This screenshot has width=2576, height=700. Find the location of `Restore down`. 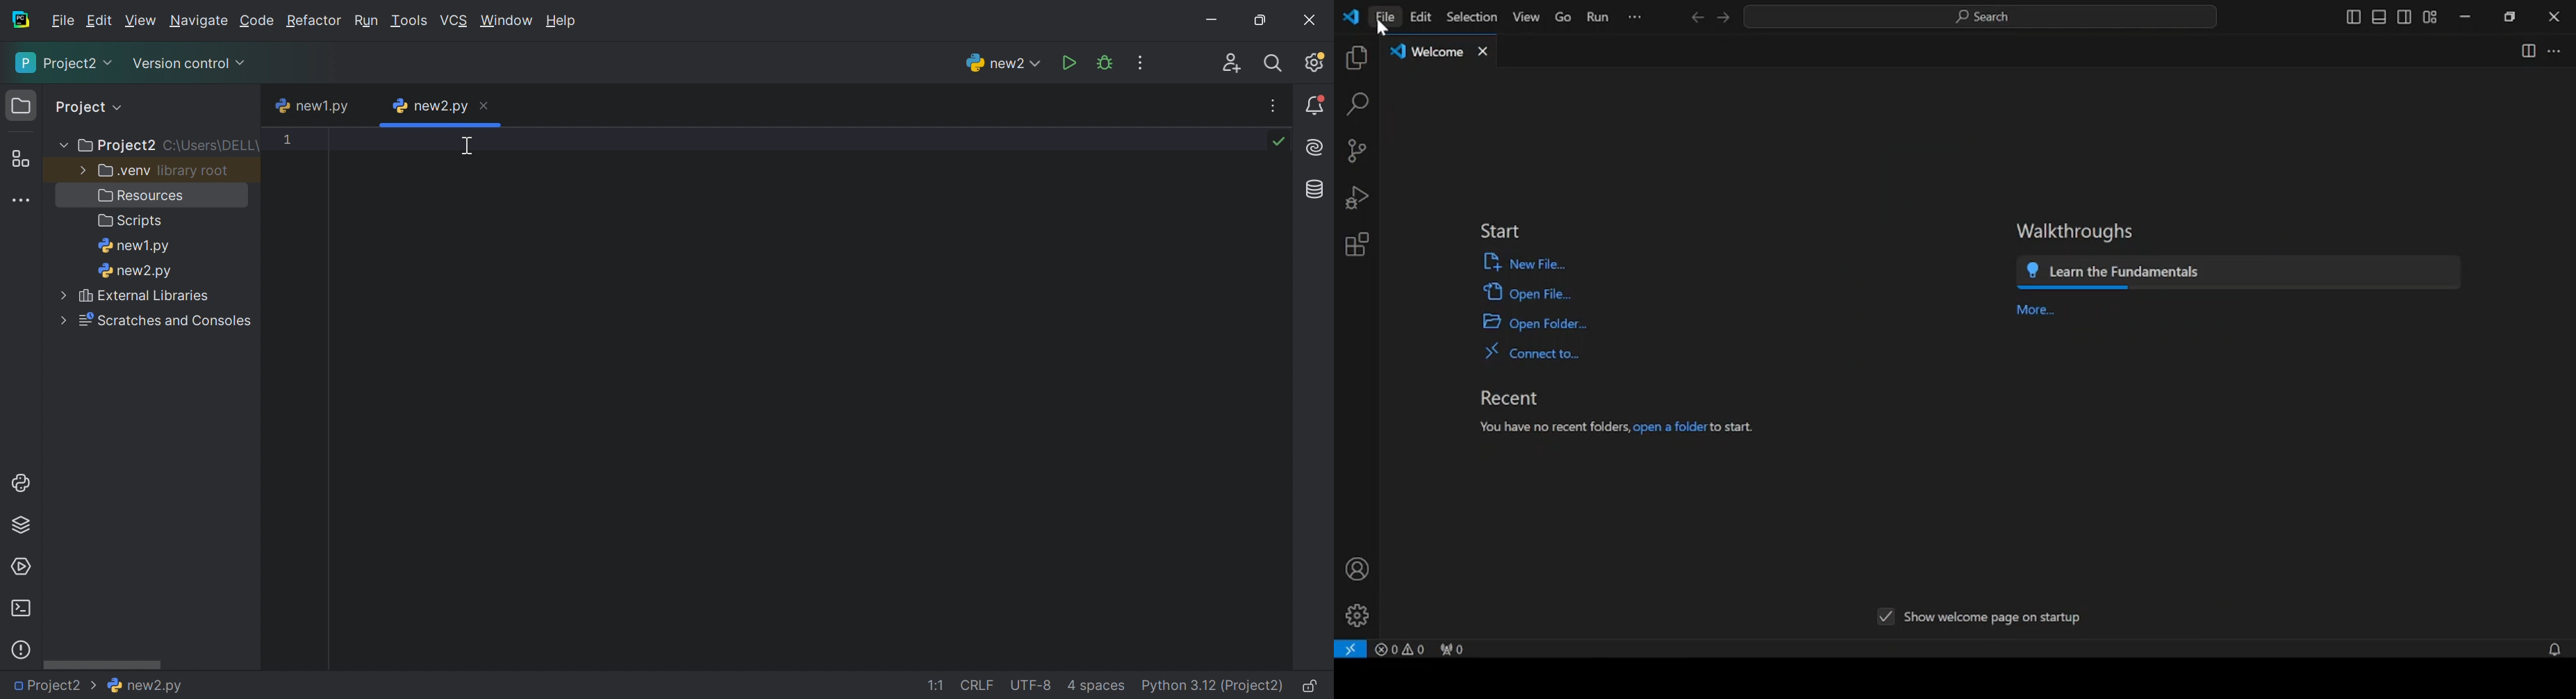

Restore down is located at coordinates (1262, 19).